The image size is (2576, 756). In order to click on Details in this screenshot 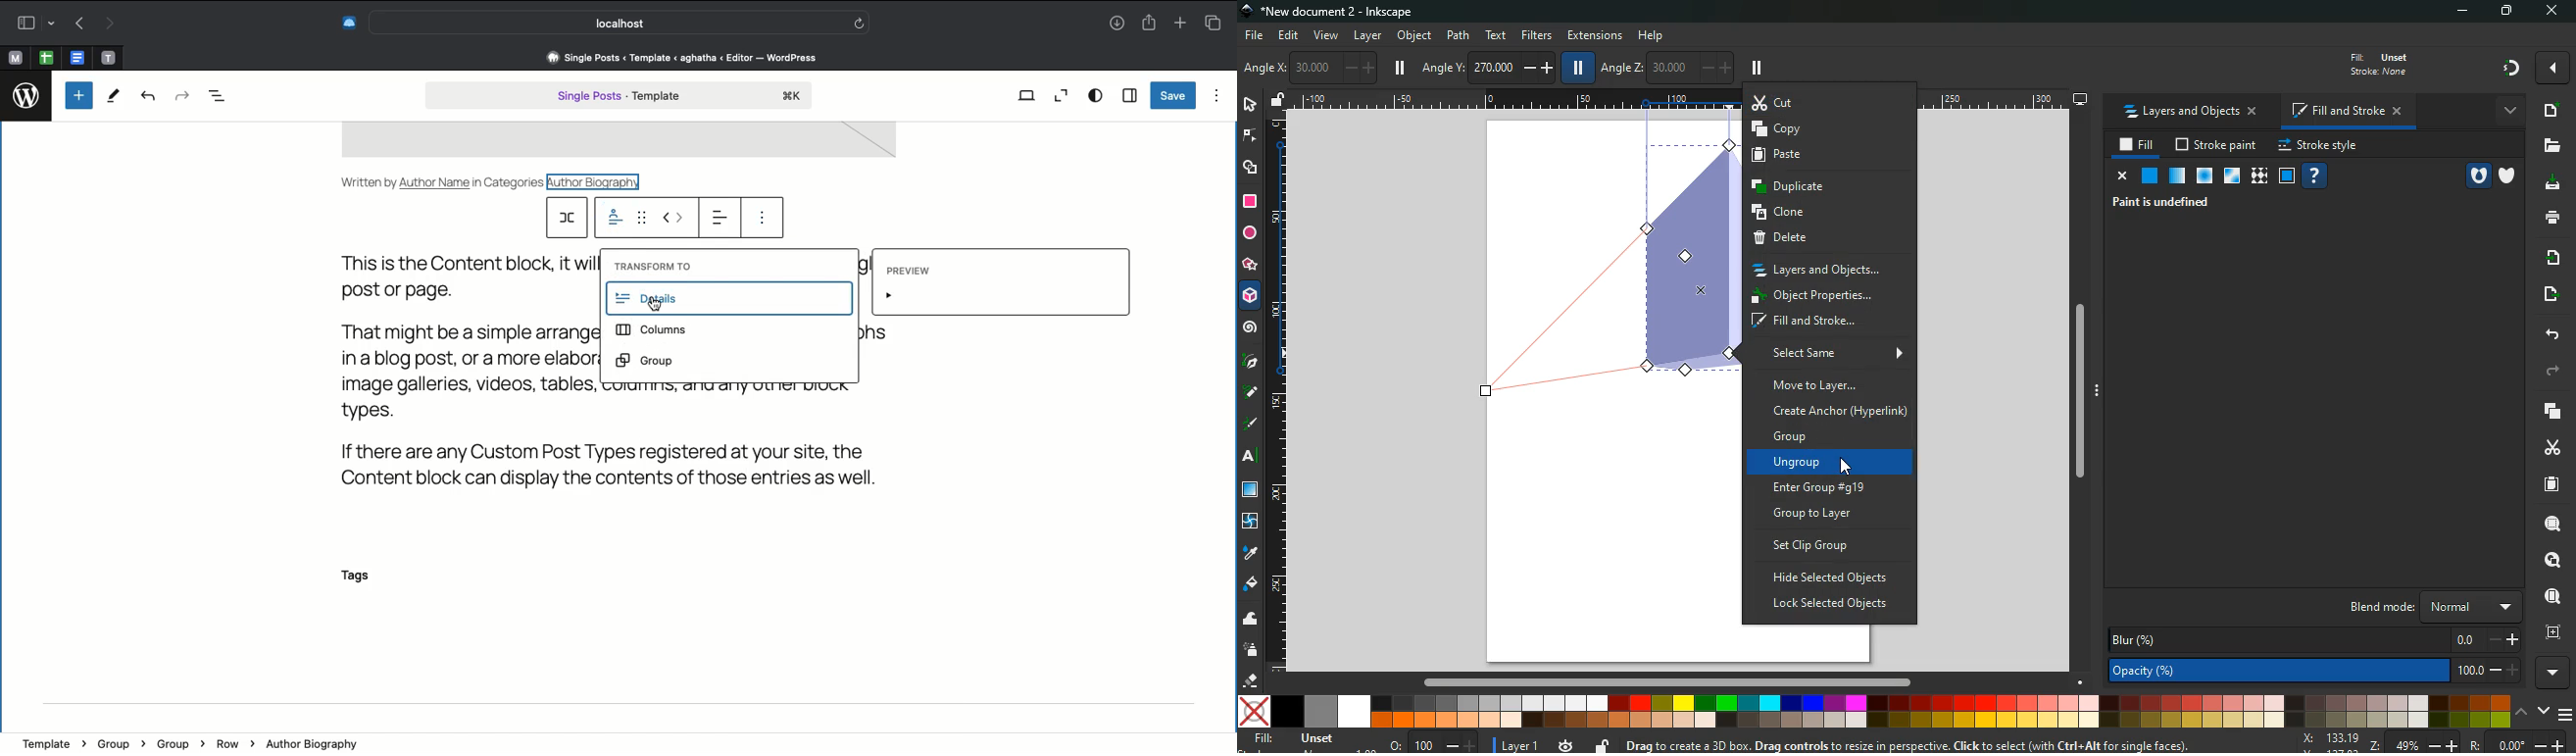, I will do `click(734, 299)`.